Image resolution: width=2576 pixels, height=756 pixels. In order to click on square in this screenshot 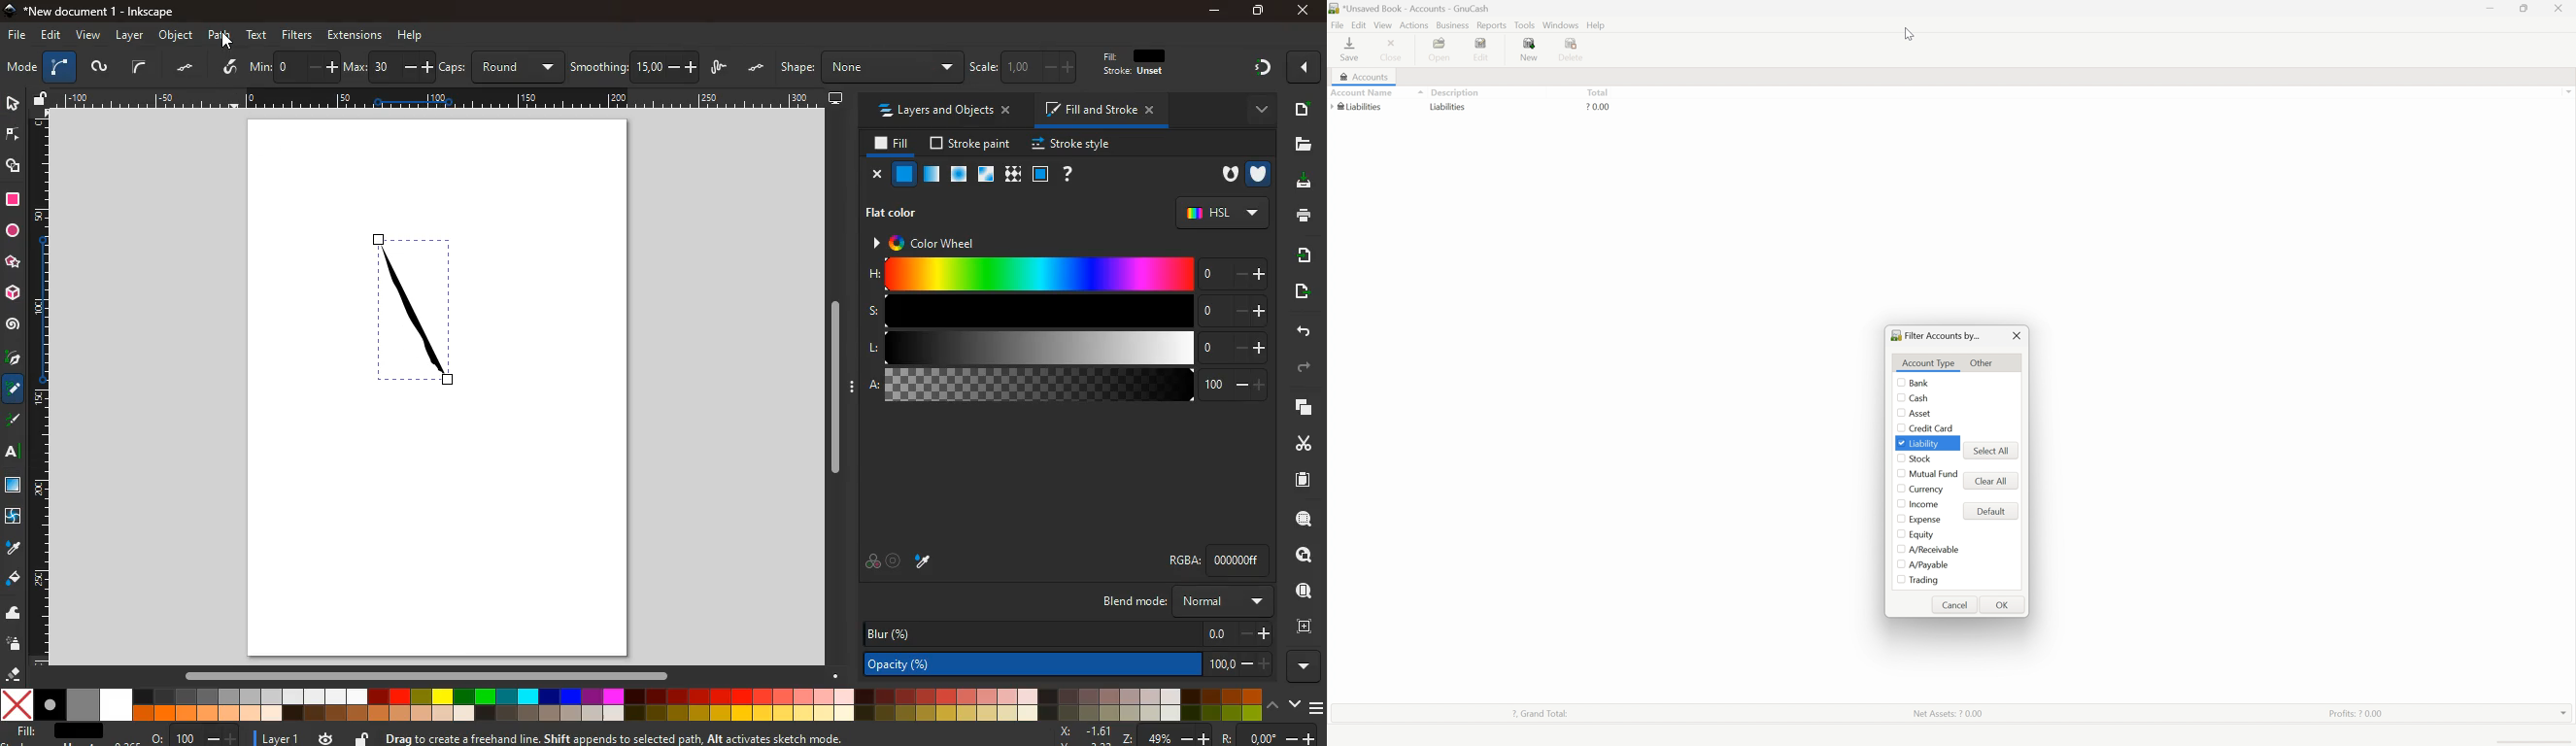, I will do `click(13, 202)`.